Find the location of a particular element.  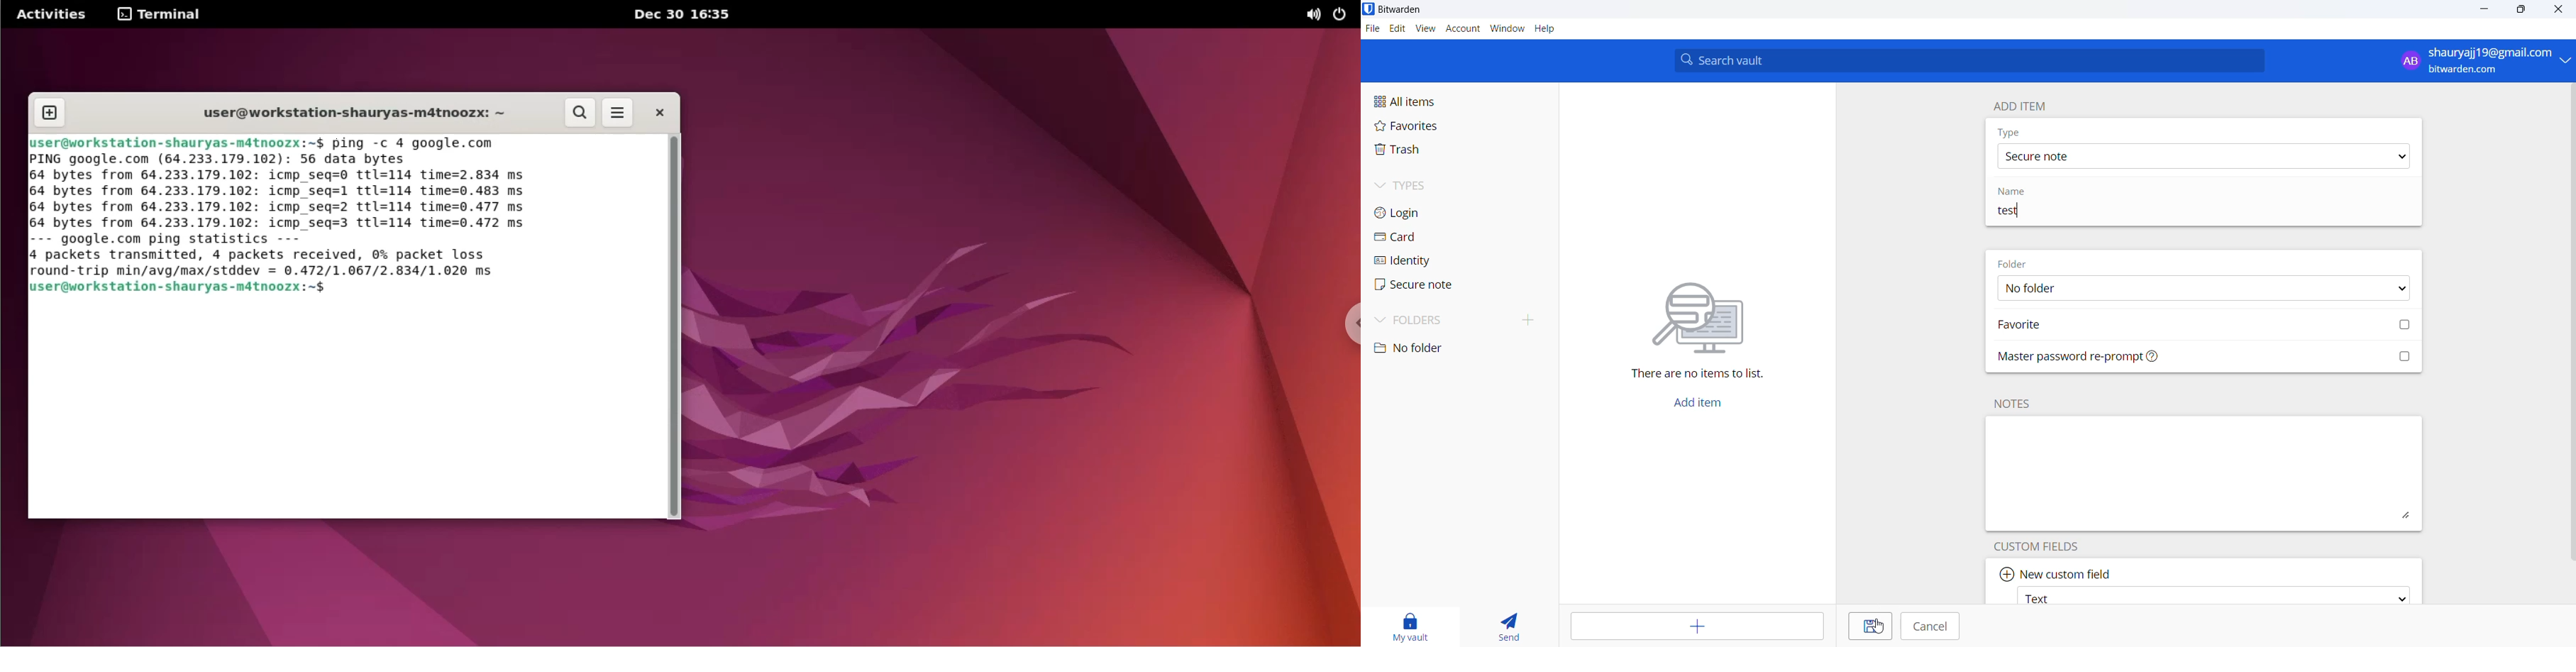

maximize is located at coordinates (2522, 10).